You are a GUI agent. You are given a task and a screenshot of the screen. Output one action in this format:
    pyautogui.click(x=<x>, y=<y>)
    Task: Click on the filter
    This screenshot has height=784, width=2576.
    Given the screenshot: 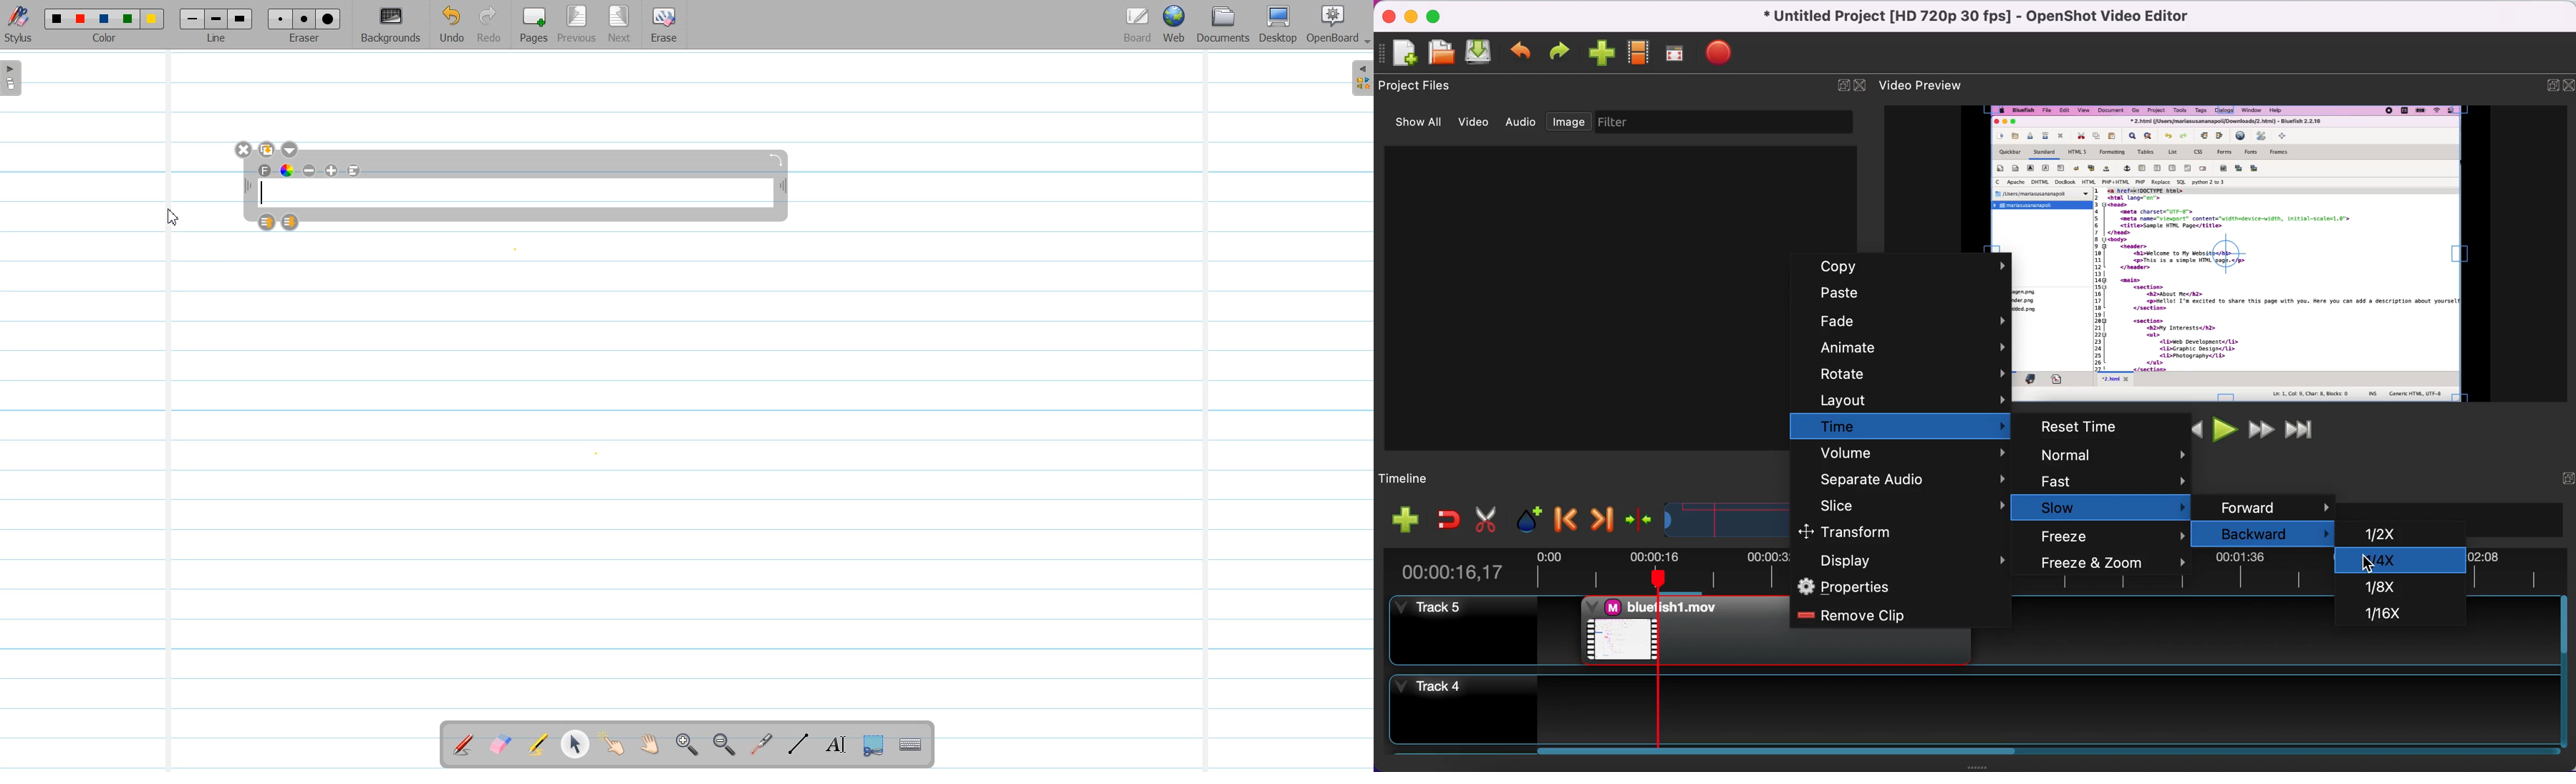 What is the action you would take?
    pyautogui.click(x=1728, y=122)
    